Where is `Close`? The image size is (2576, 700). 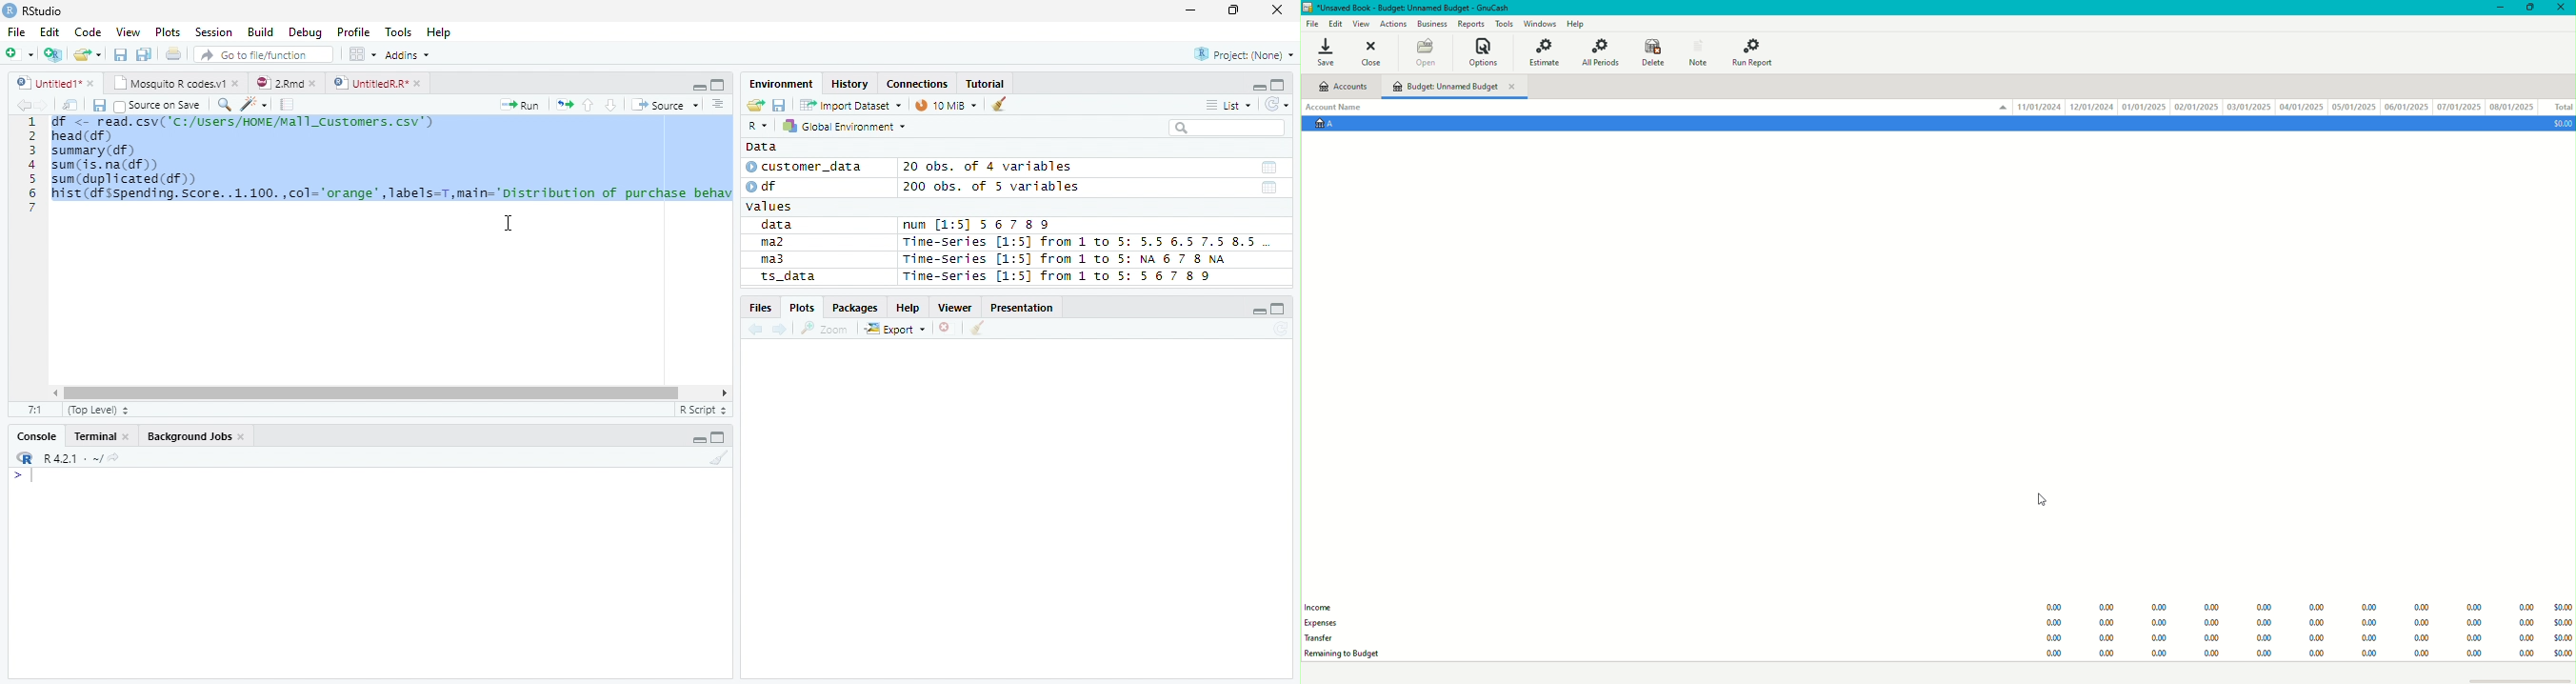 Close is located at coordinates (1276, 10).